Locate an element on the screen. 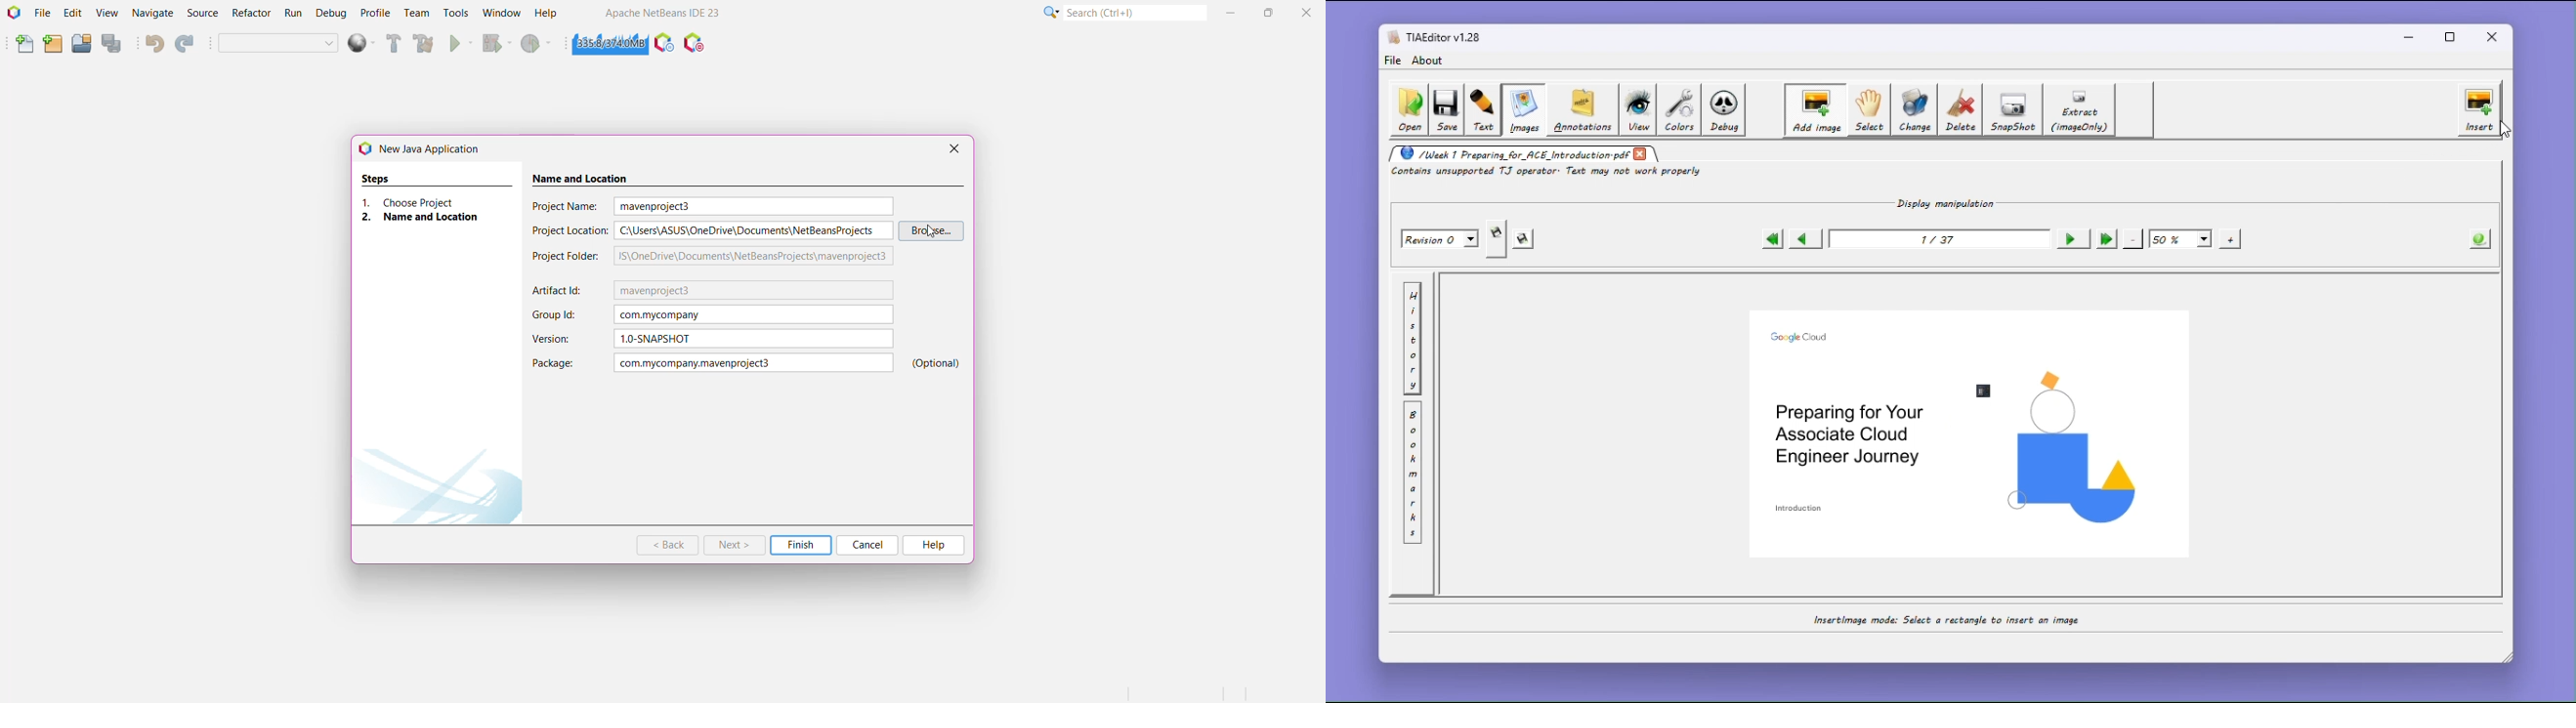  Tools is located at coordinates (456, 14).